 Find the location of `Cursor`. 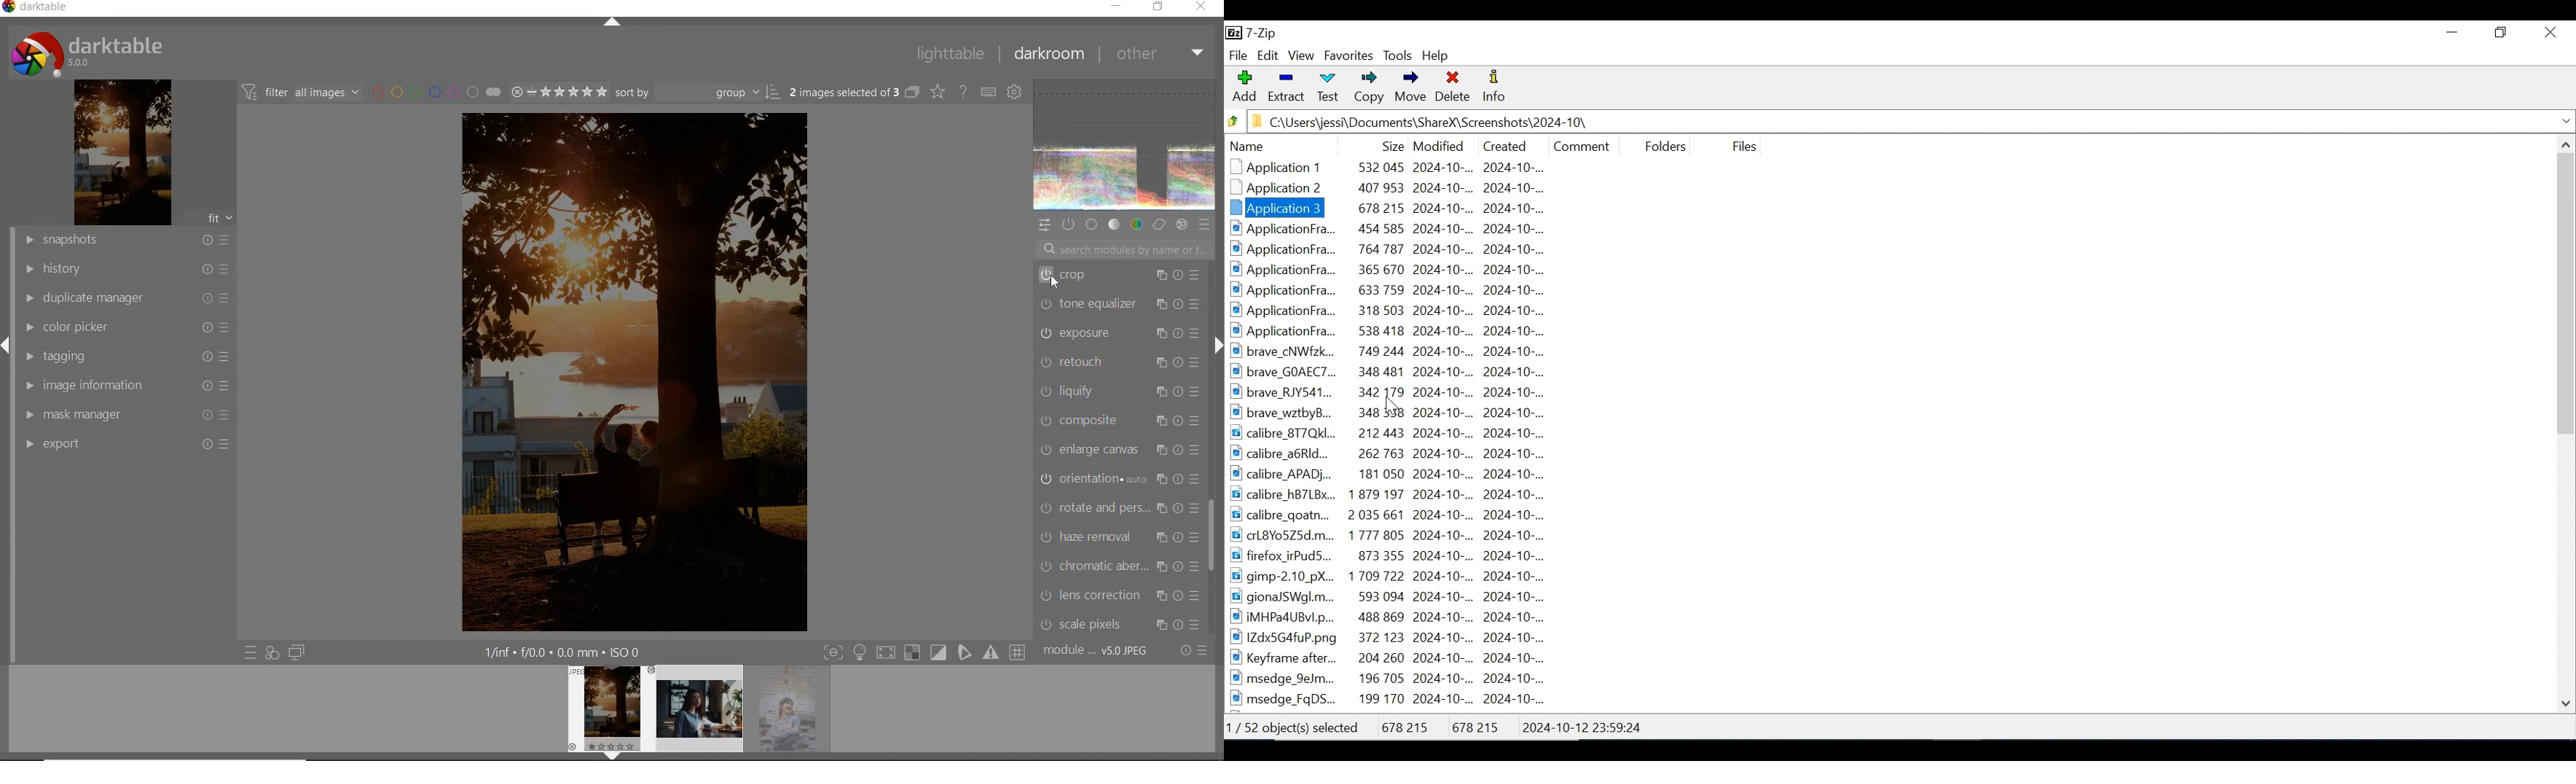

Cursor is located at coordinates (1393, 407).